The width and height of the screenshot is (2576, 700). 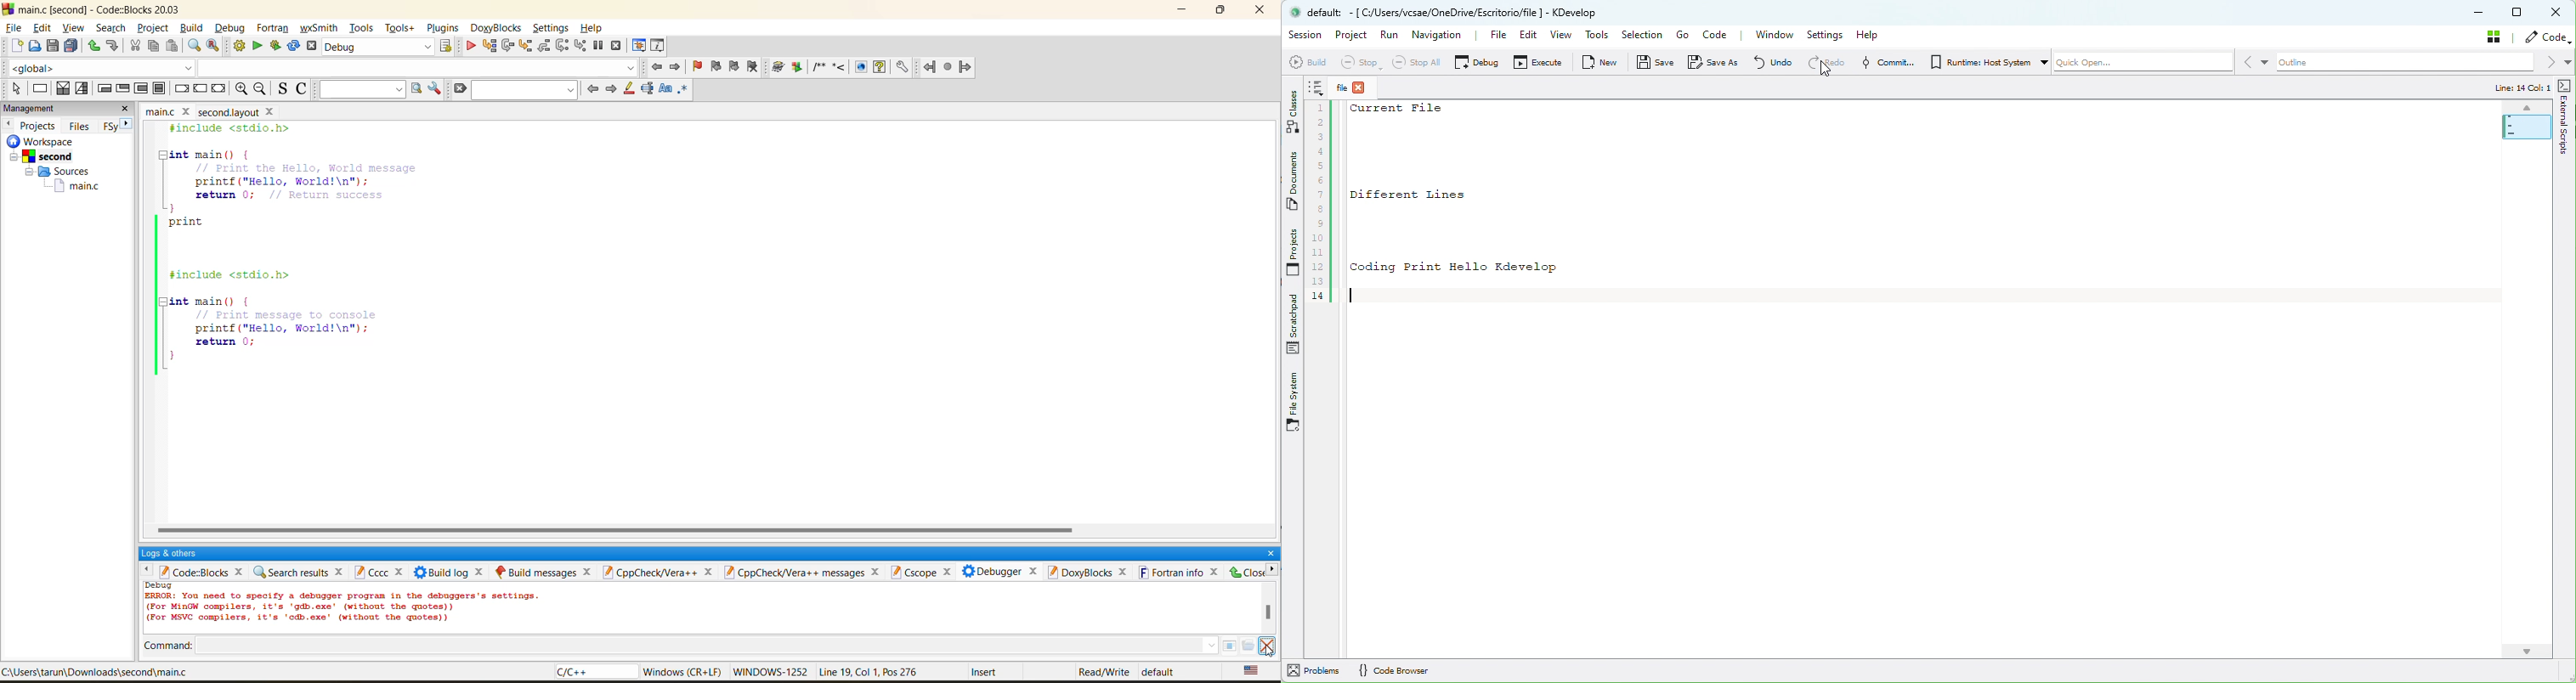 I want to click on Window, so click(x=1774, y=35).